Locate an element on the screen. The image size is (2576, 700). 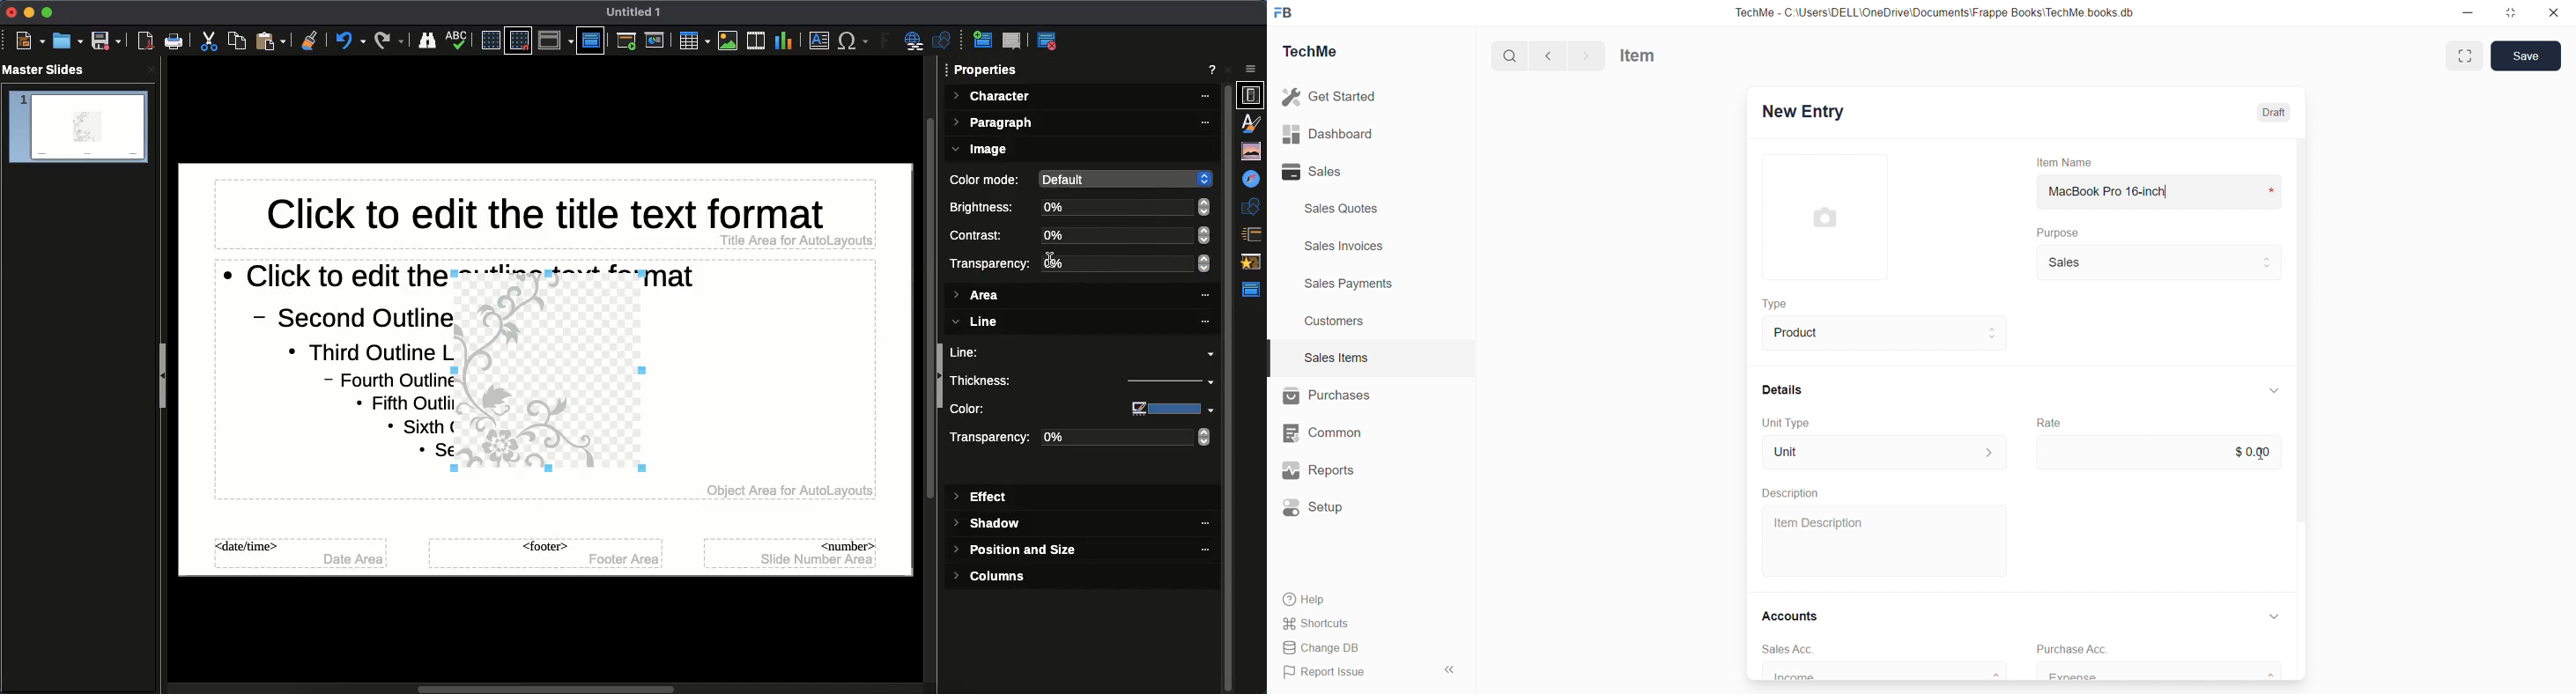
Item is located at coordinates (1638, 55).